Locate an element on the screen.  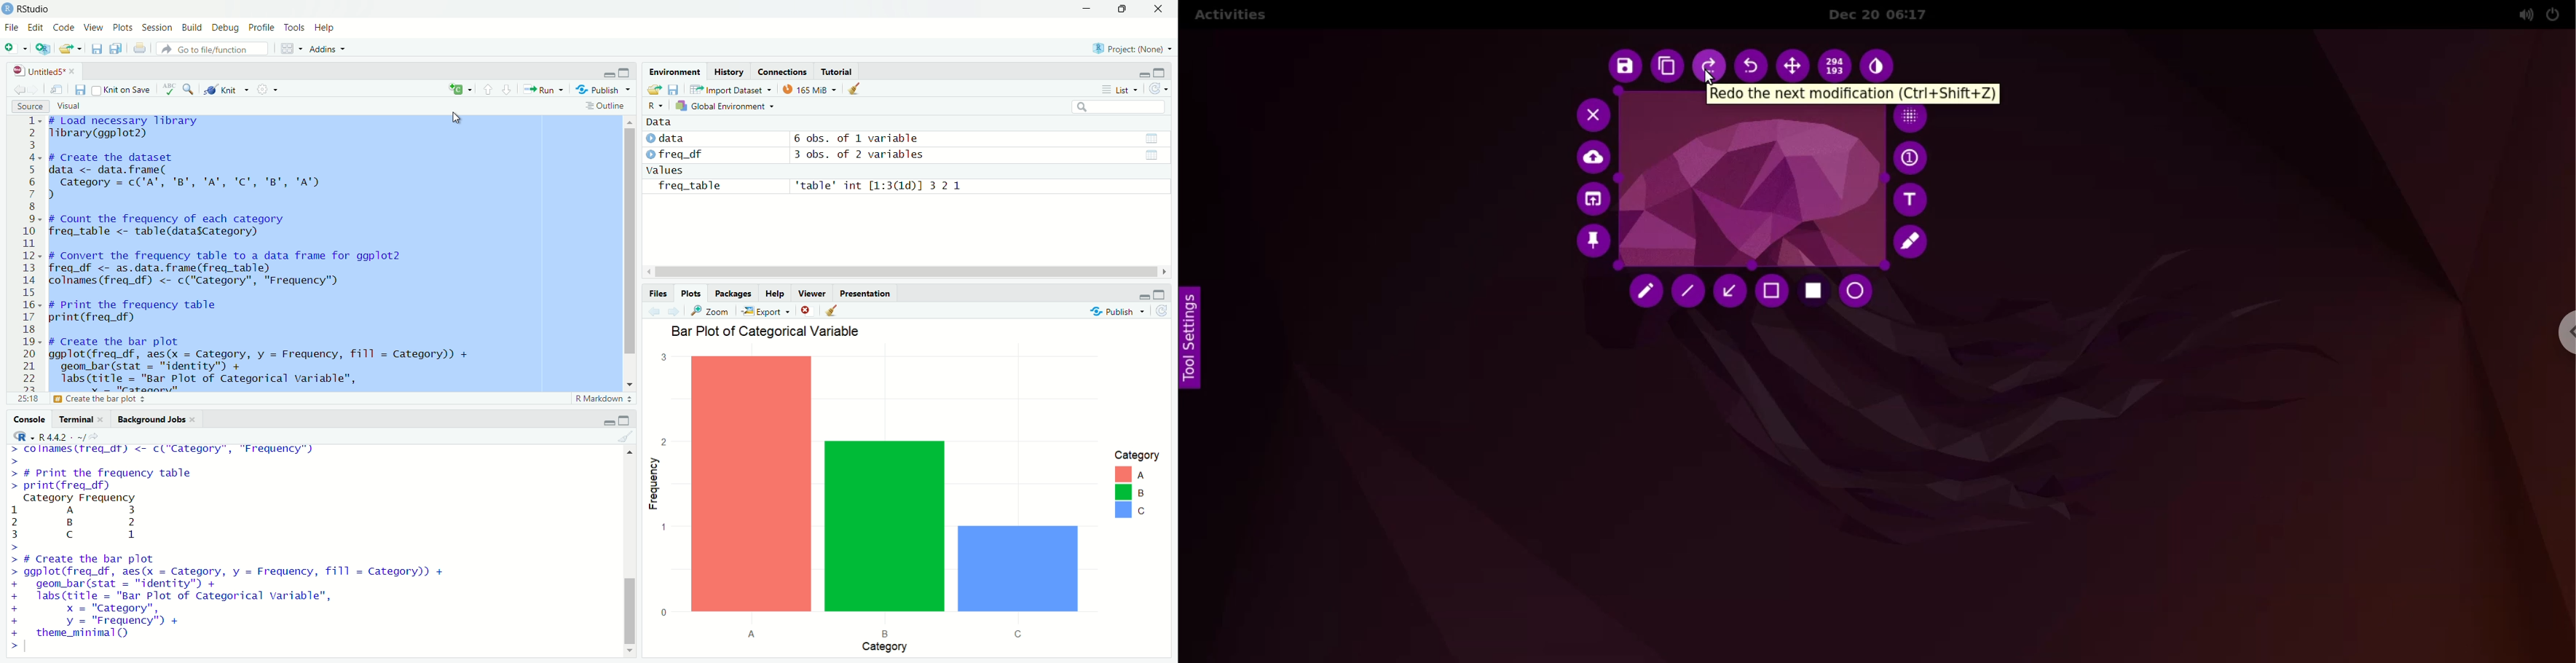
back is located at coordinates (657, 312).